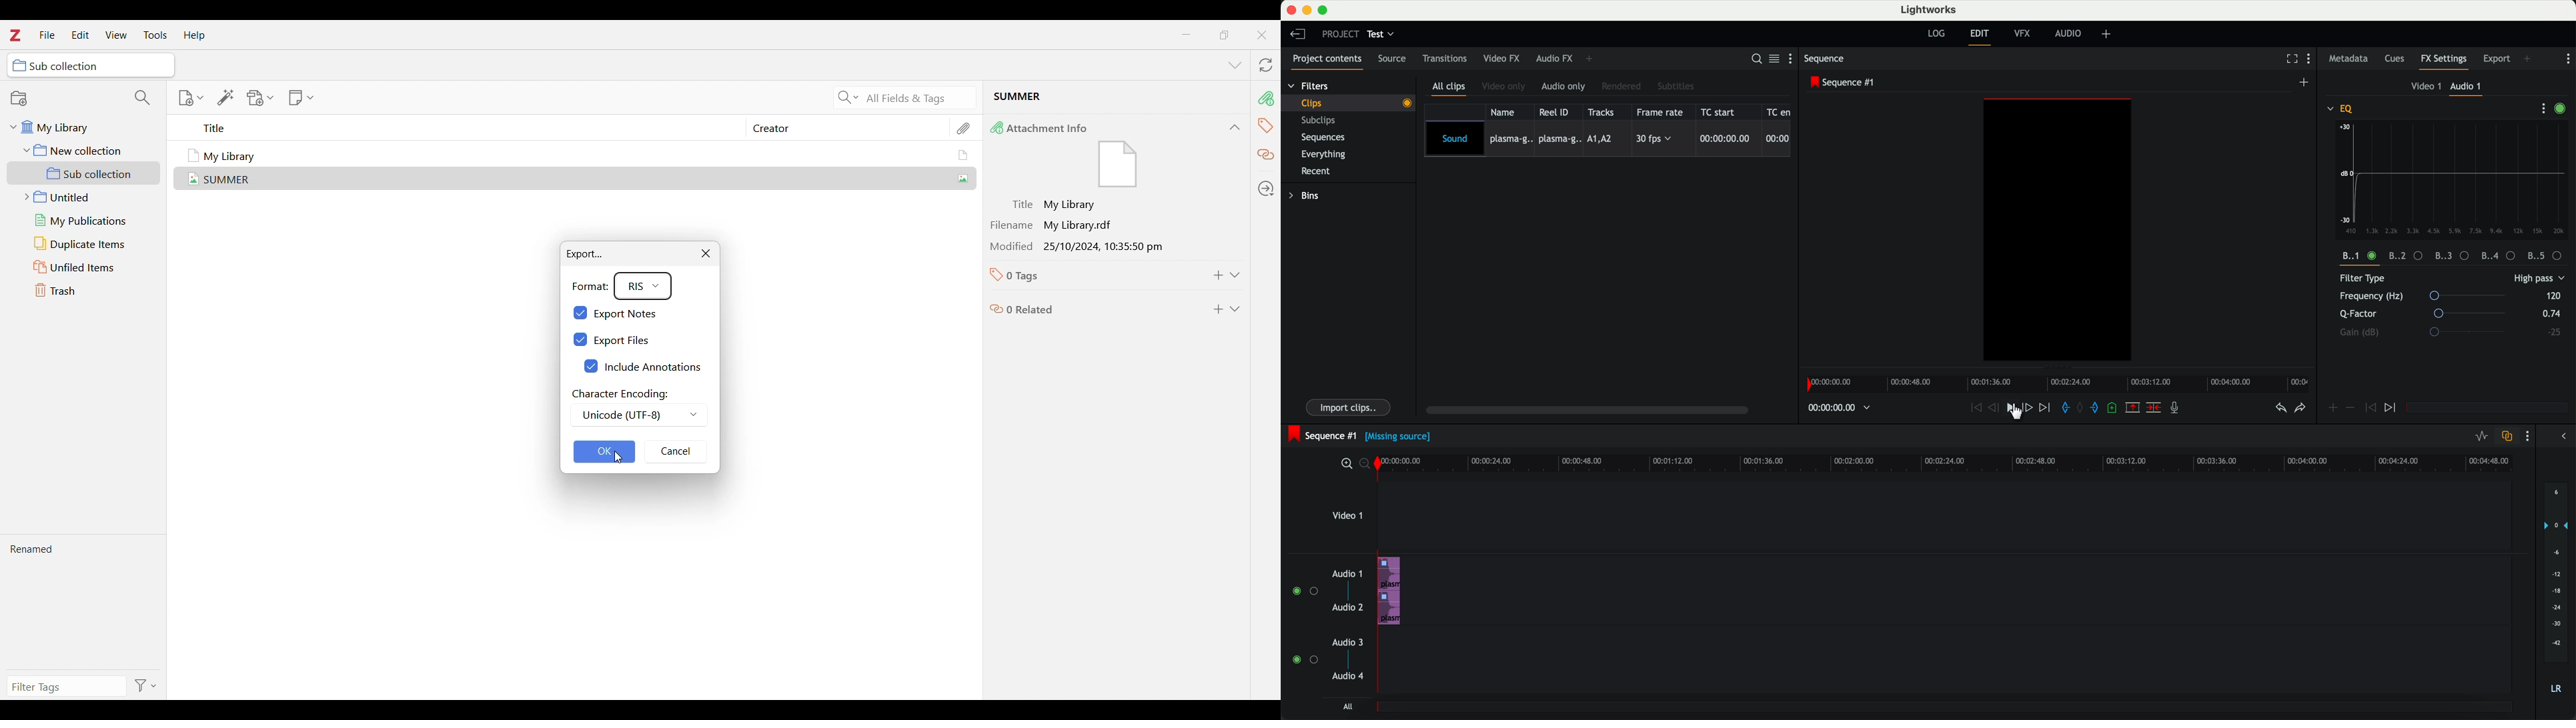 The image size is (2576, 728). Describe the element at coordinates (964, 129) in the screenshot. I see `Attachments` at that location.